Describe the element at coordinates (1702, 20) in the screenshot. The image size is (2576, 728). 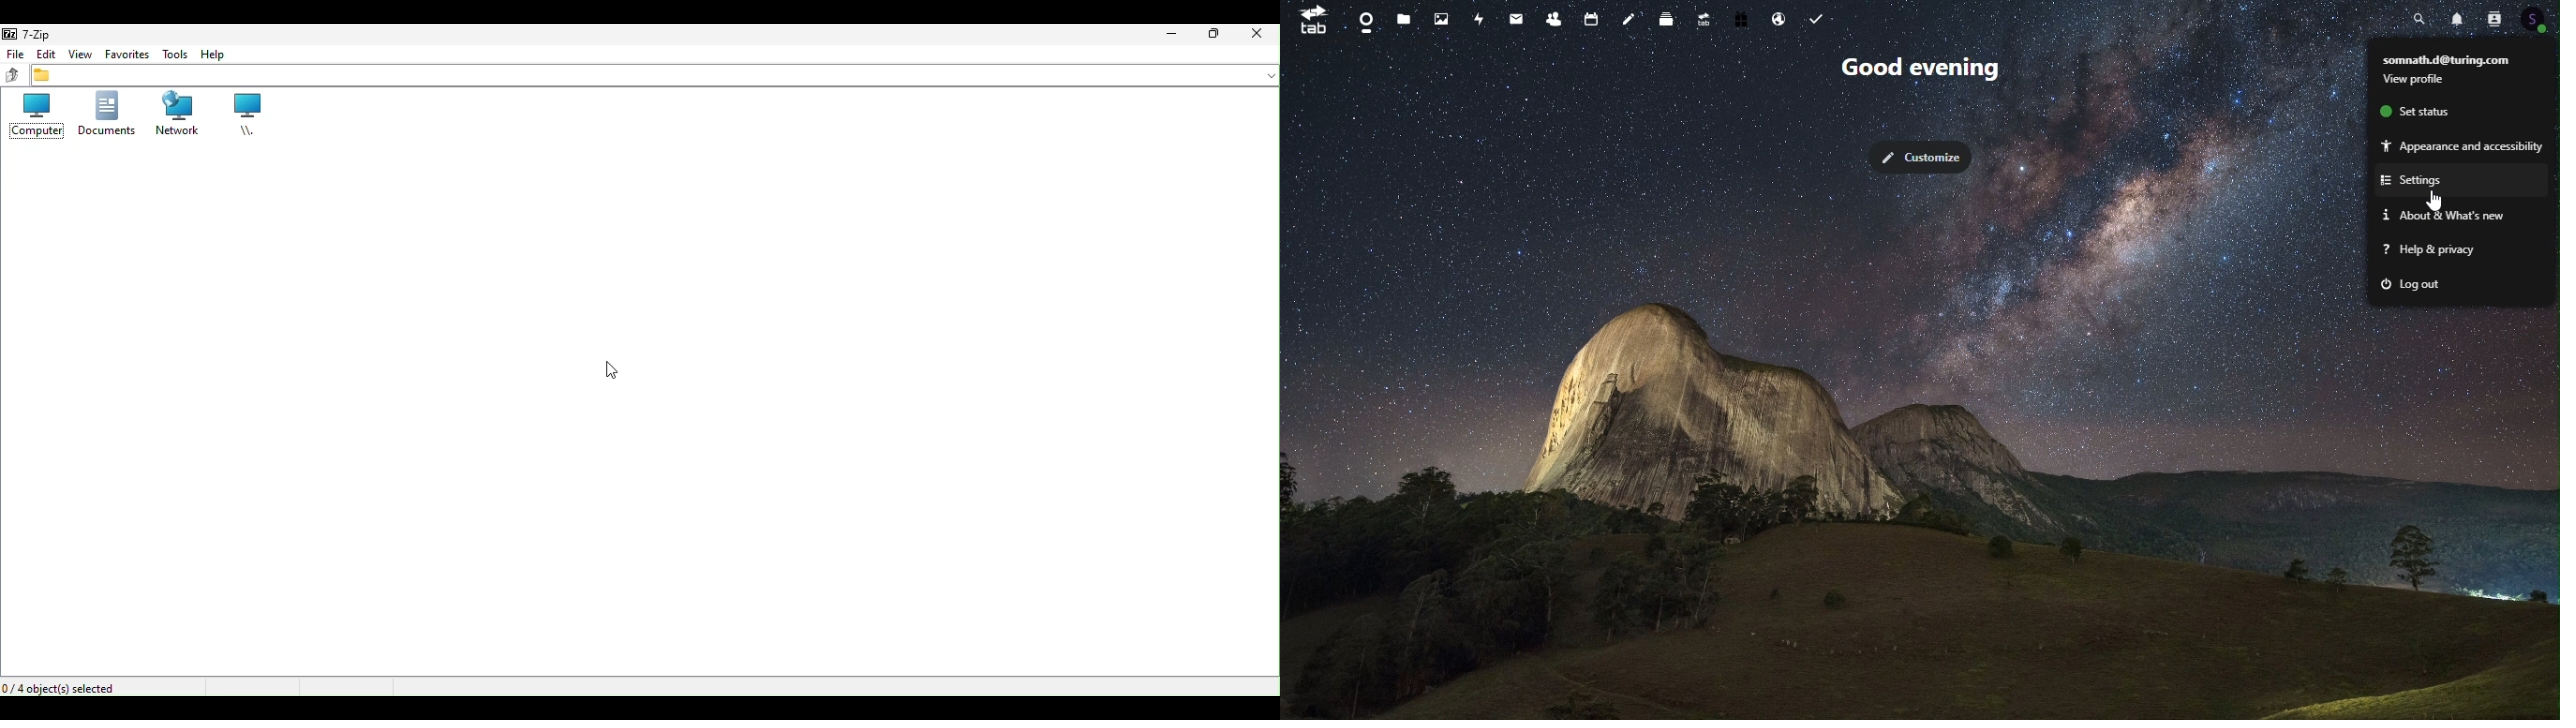
I see `upgrade` at that location.